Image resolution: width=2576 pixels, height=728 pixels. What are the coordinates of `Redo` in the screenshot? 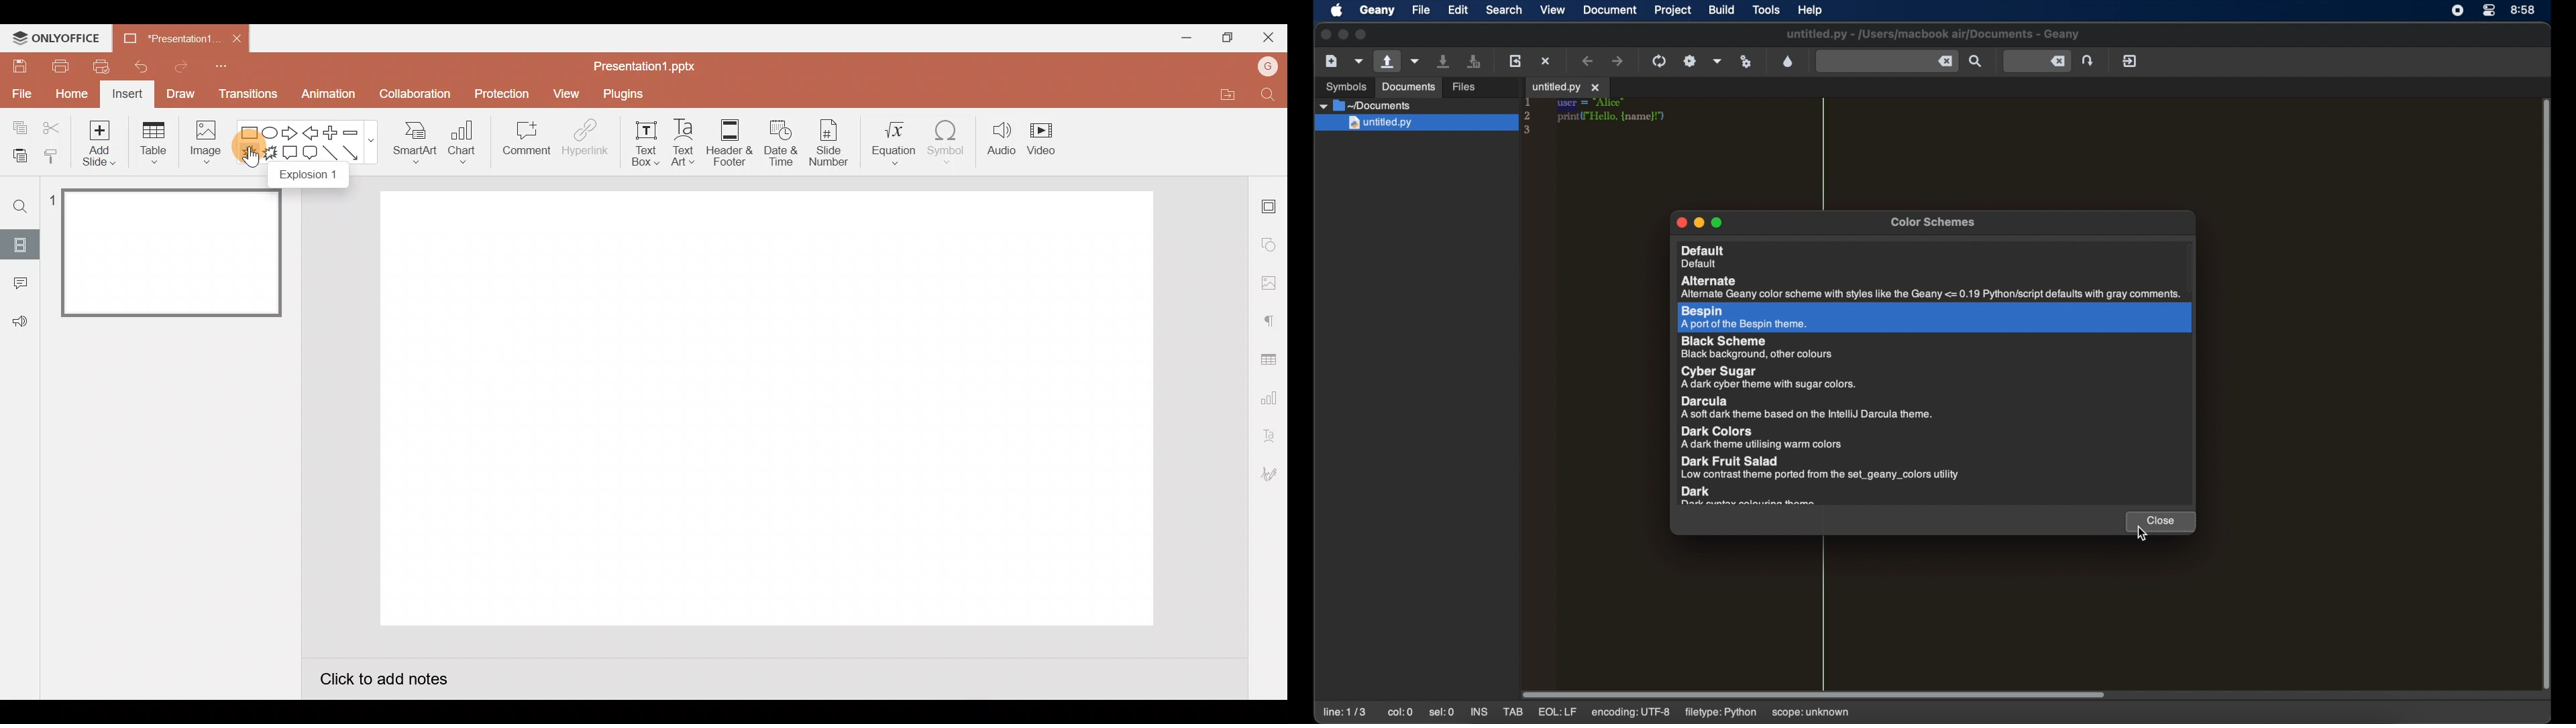 It's located at (176, 67).